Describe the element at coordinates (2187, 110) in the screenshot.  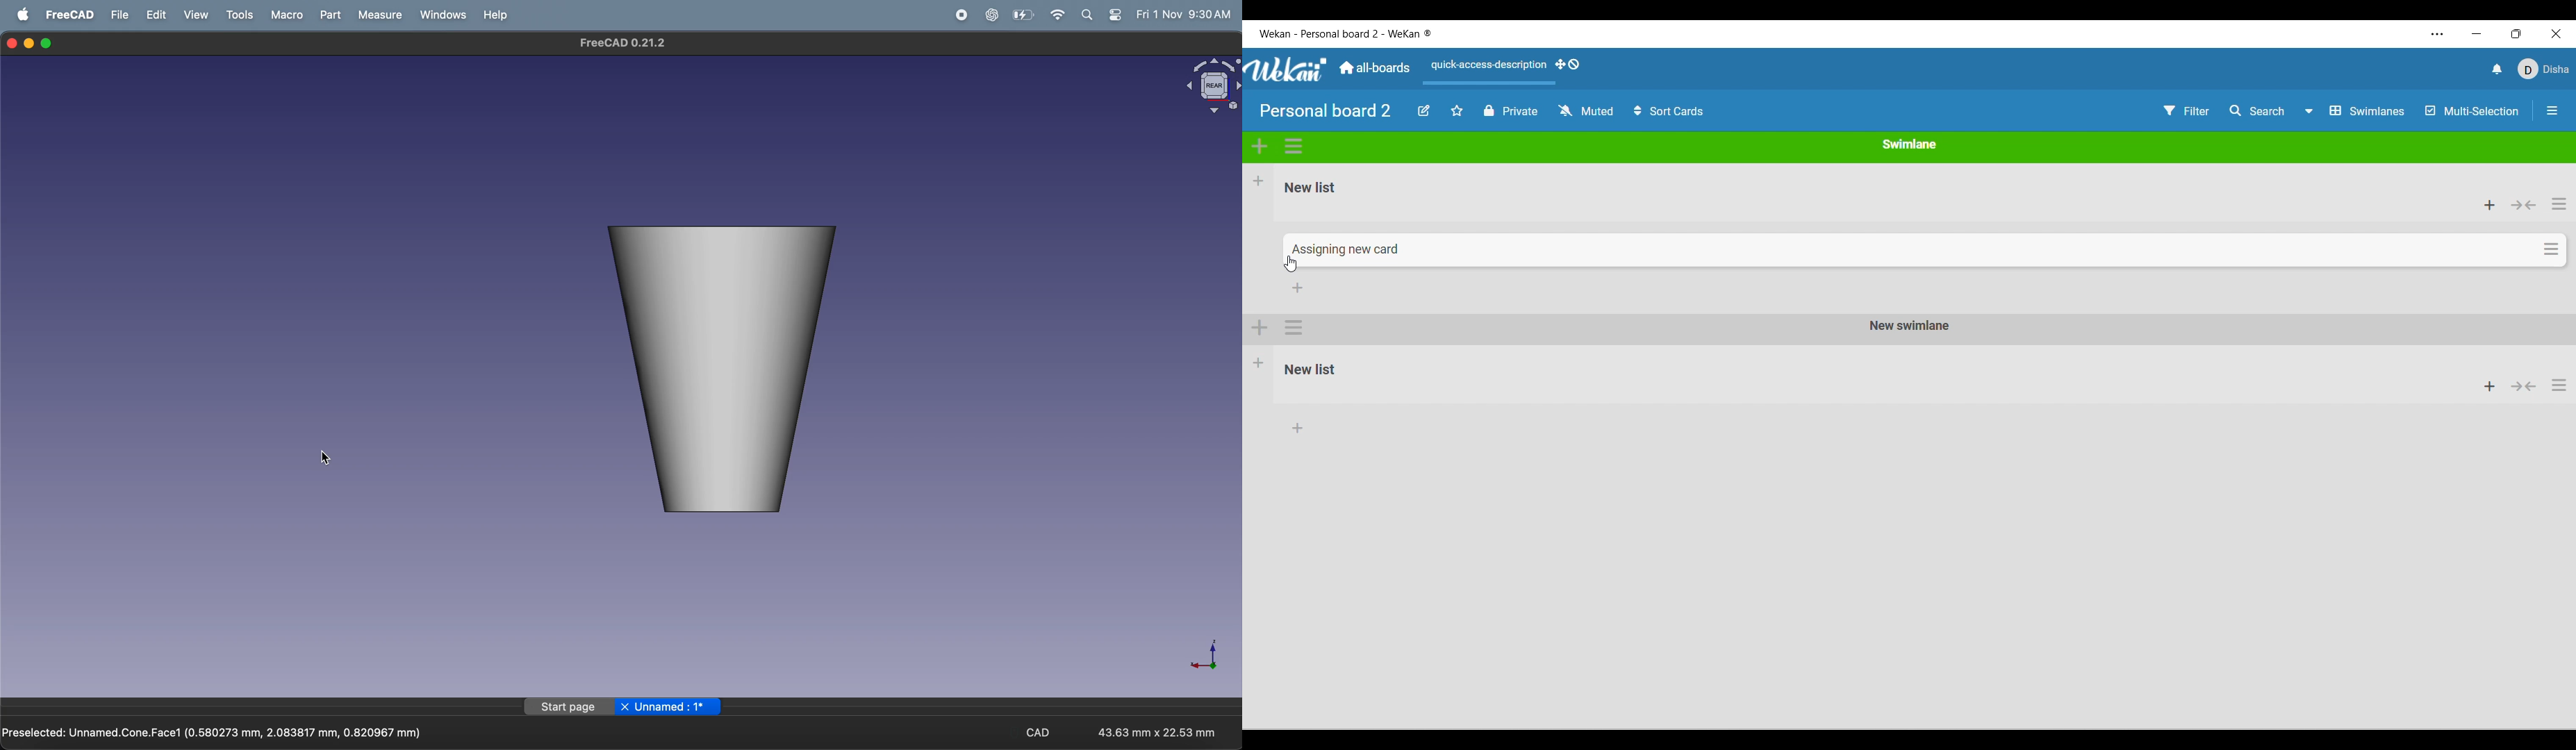
I see `Filter` at that location.